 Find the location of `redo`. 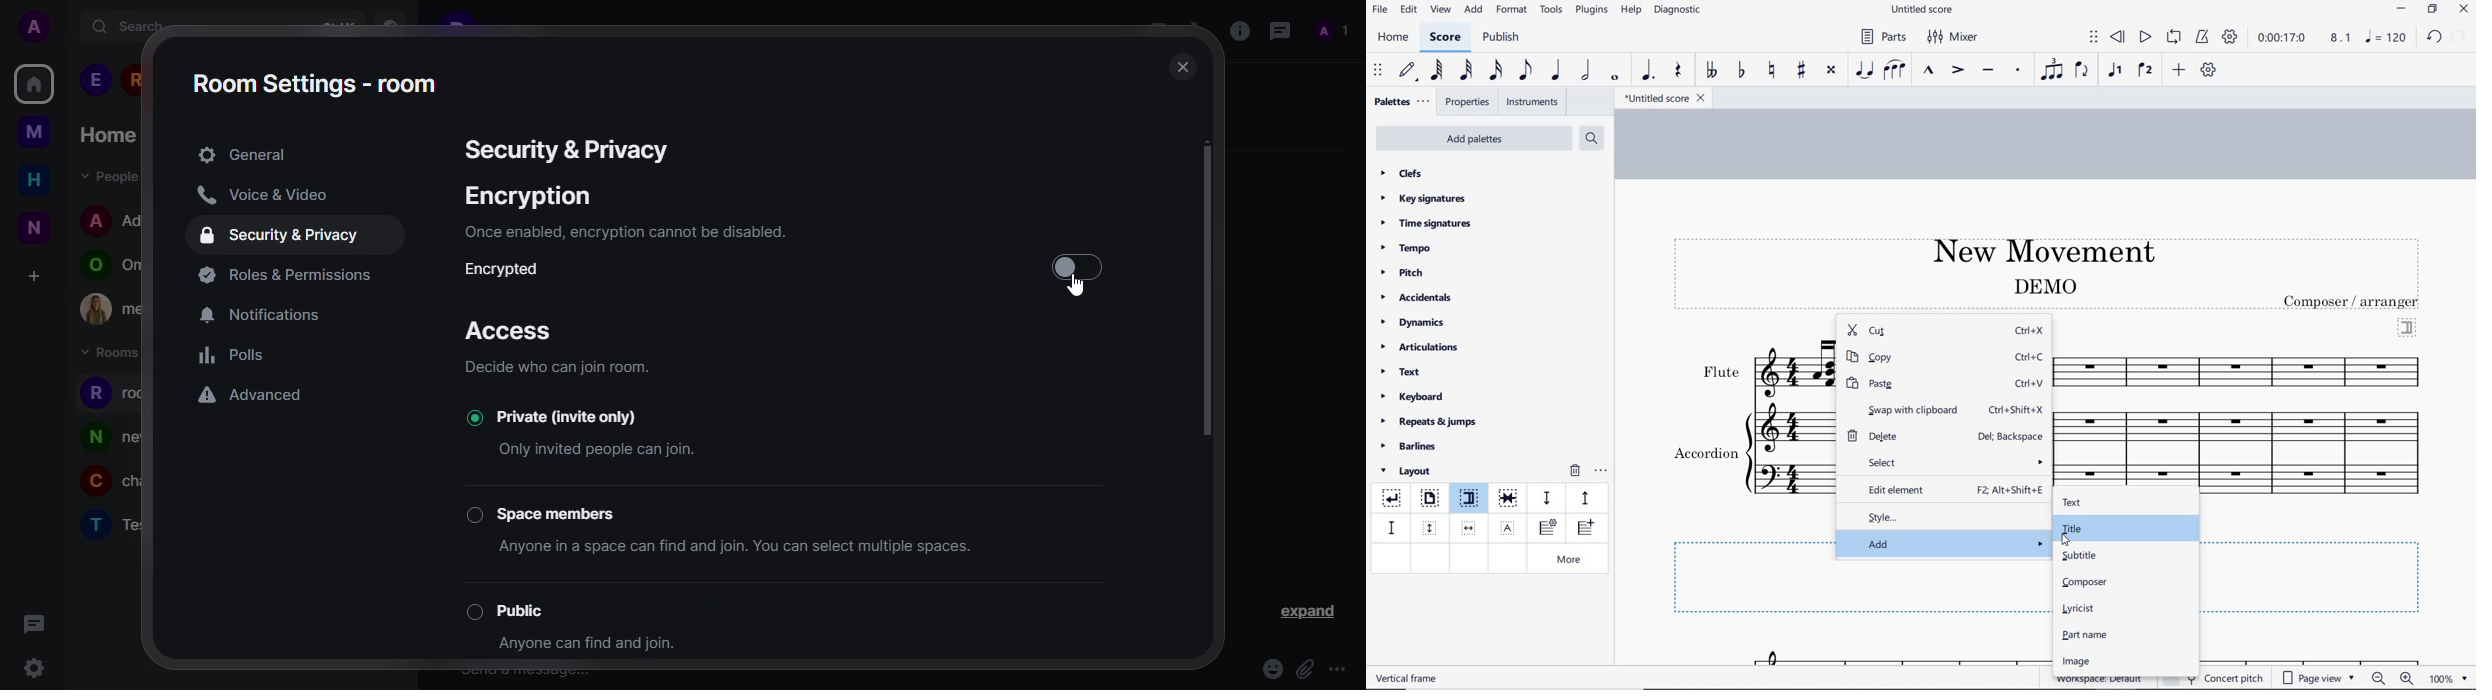

redo is located at coordinates (2460, 36).